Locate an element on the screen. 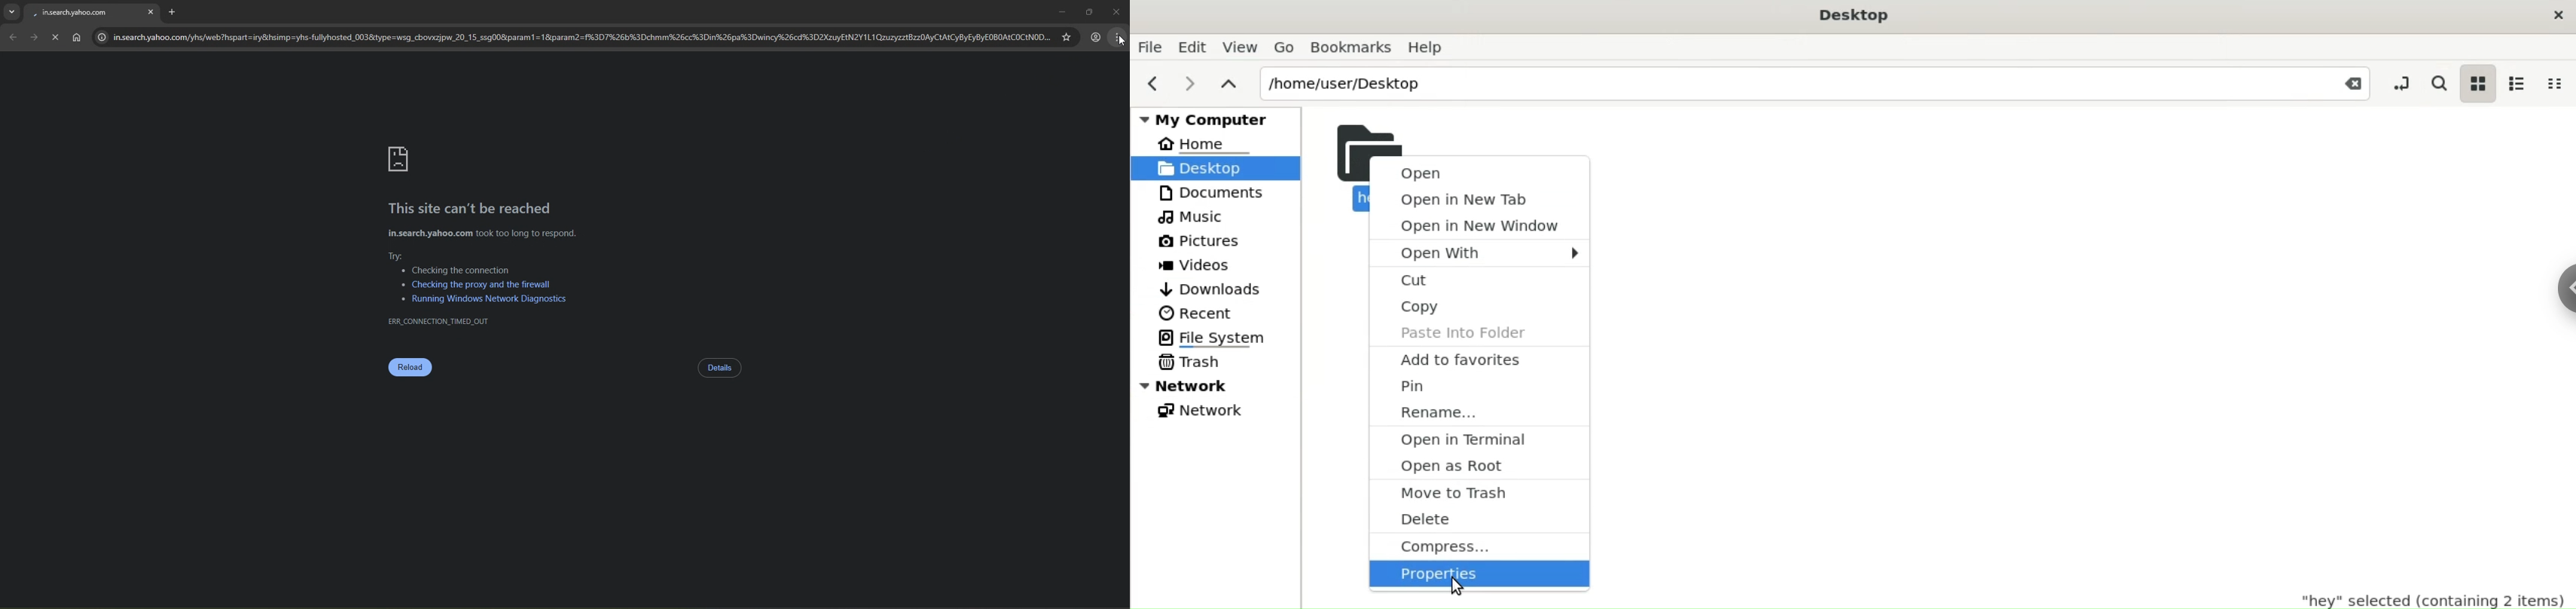 The width and height of the screenshot is (2576, 616). Maximize is located at coordinates (1087, 9).